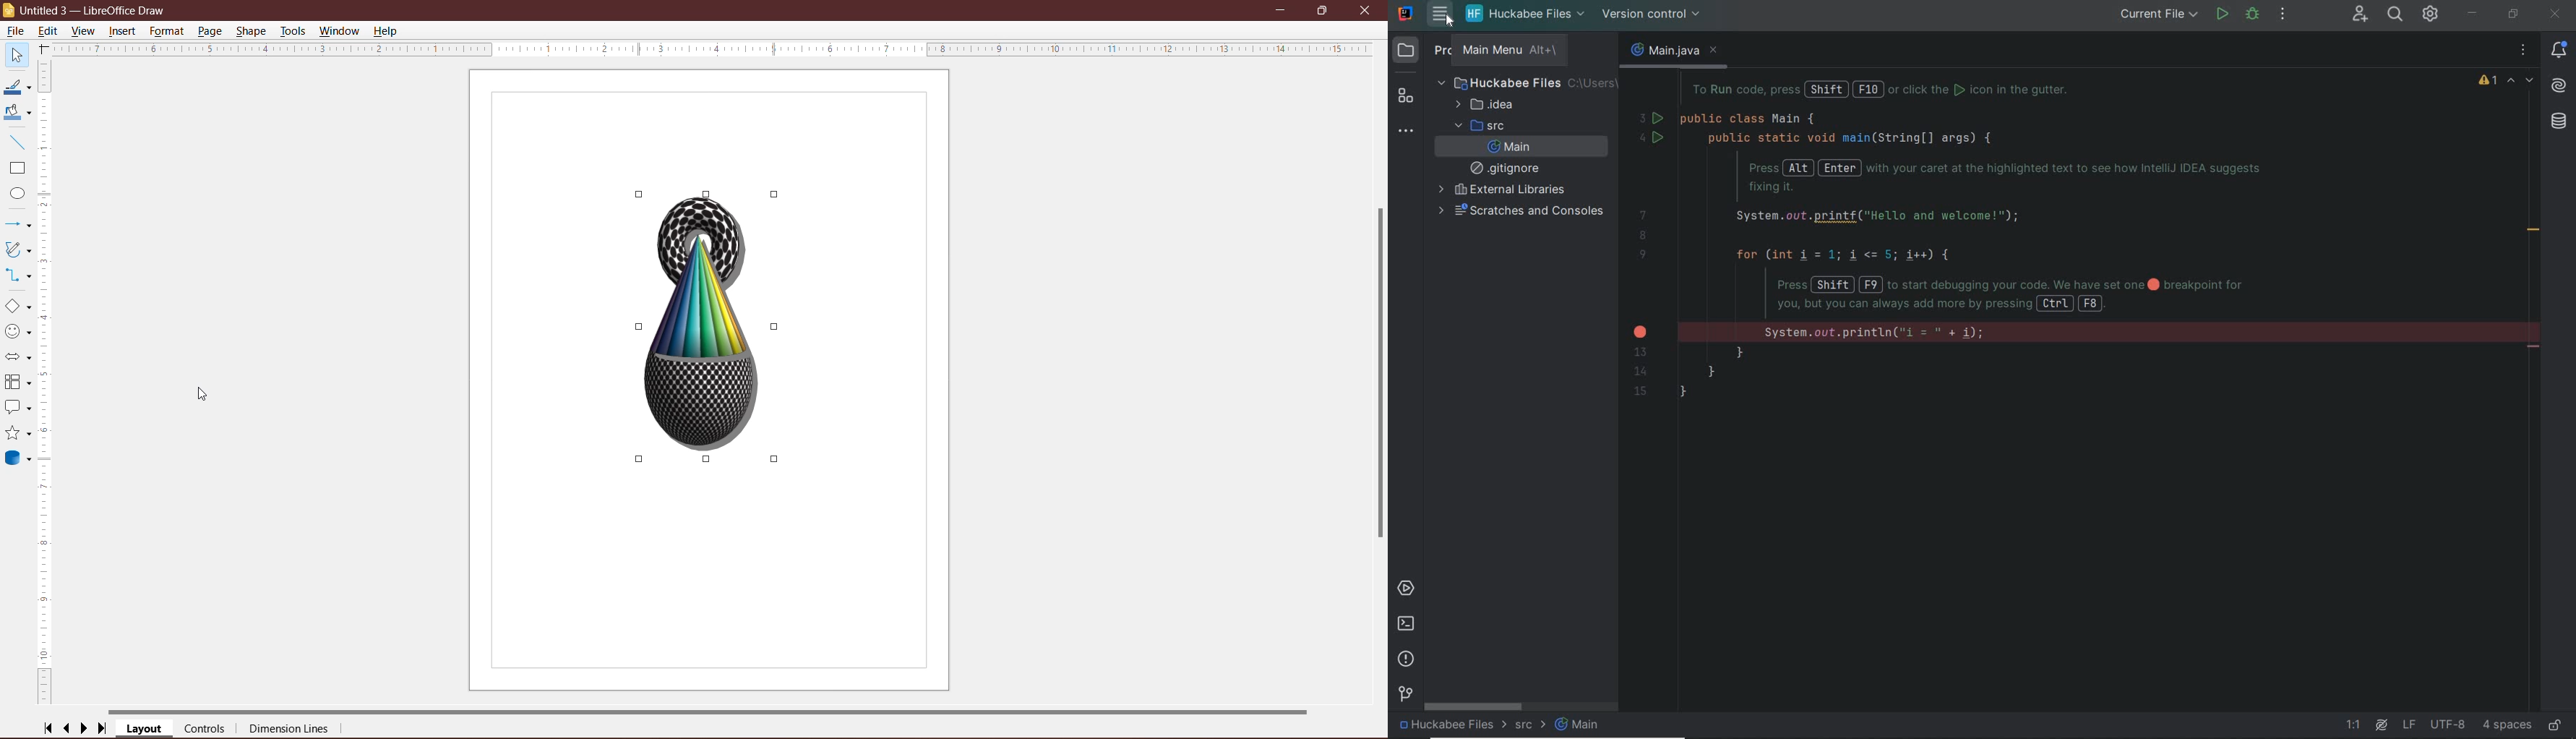 The height and width of the screenshot is (756, 2576). I want to click on , so click(47, 728).